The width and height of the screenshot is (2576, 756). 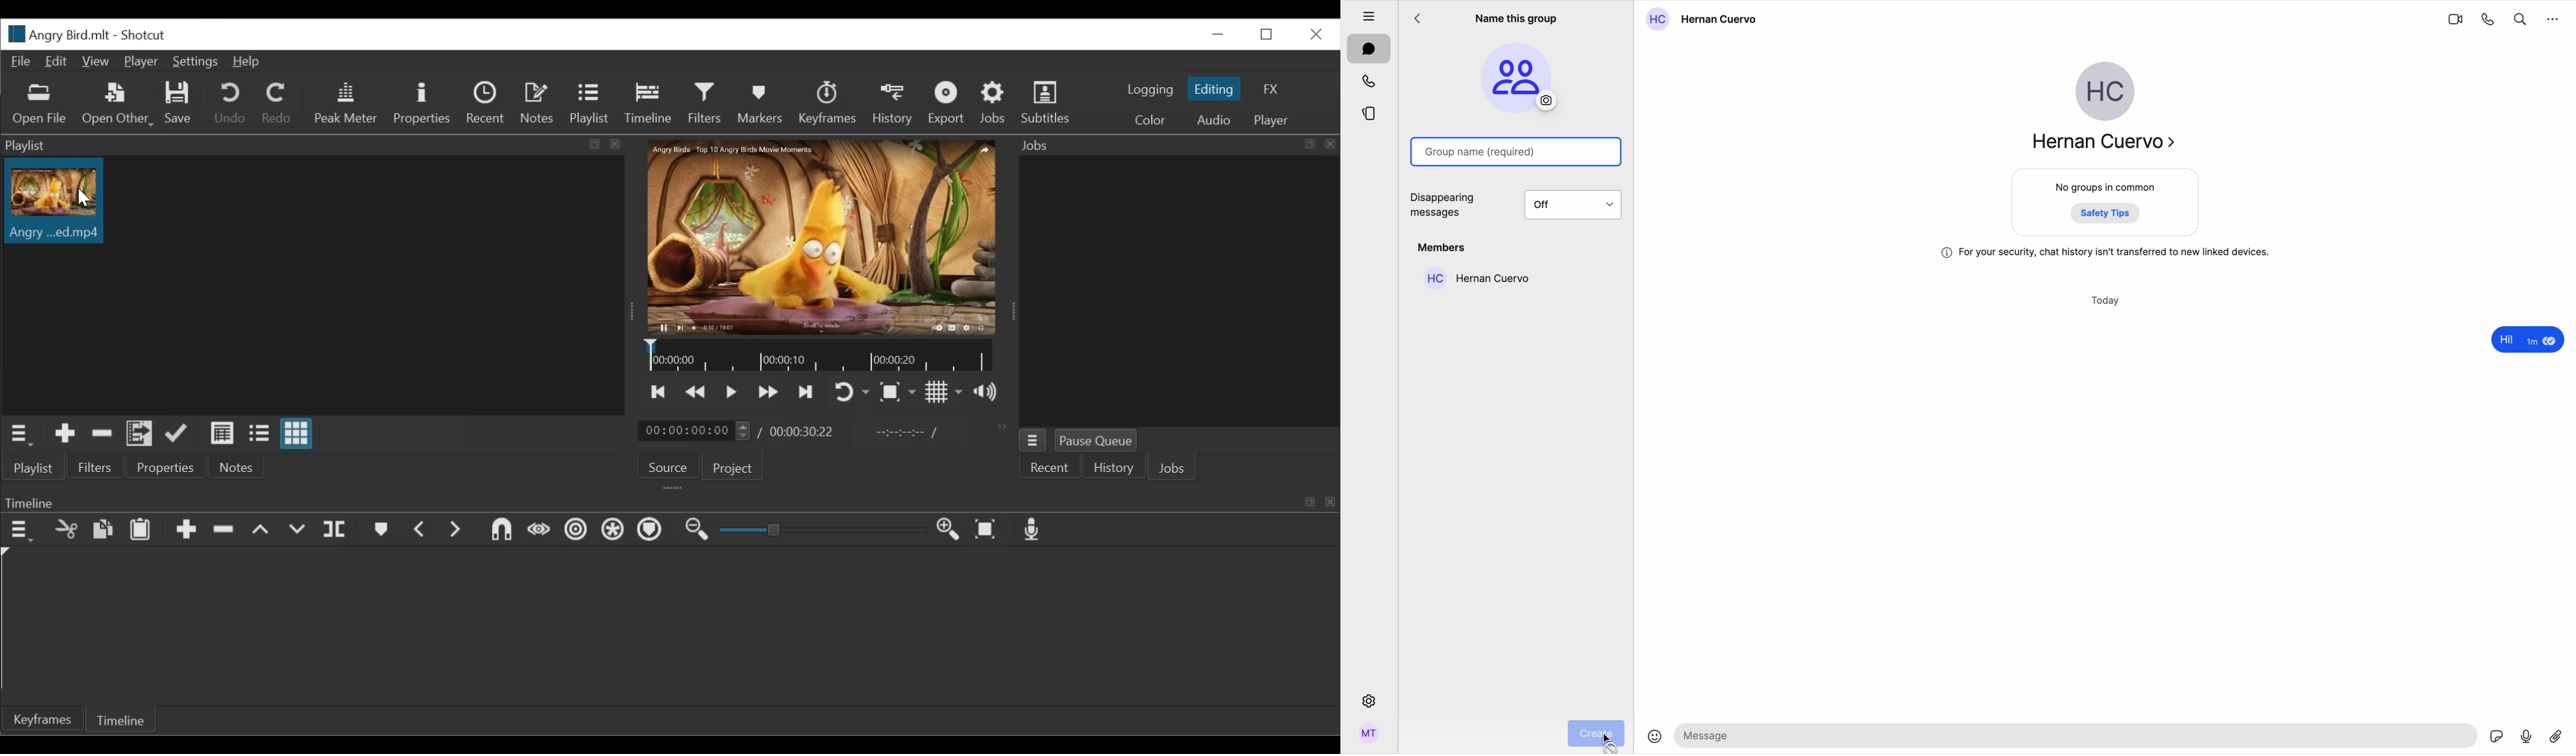 I want to click on Editing, so click(x=1213, y=88).